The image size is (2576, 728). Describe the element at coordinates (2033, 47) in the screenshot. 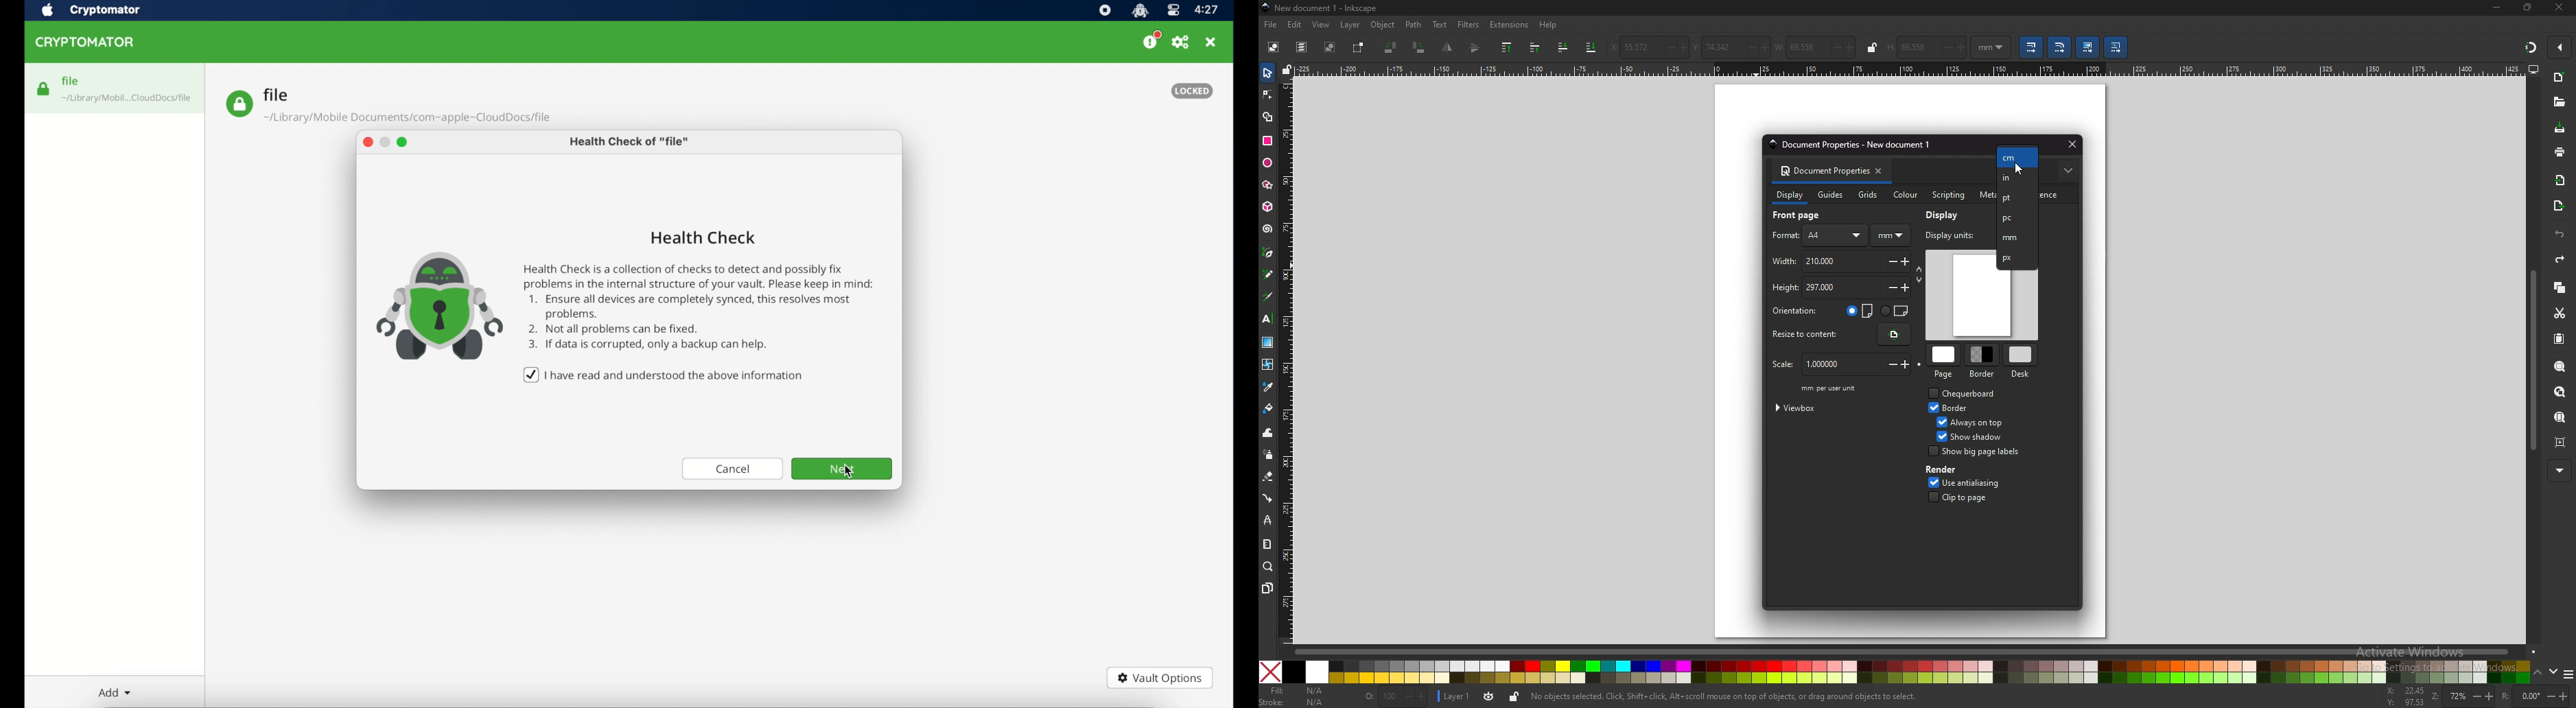

I see `scale stroke` at that location.